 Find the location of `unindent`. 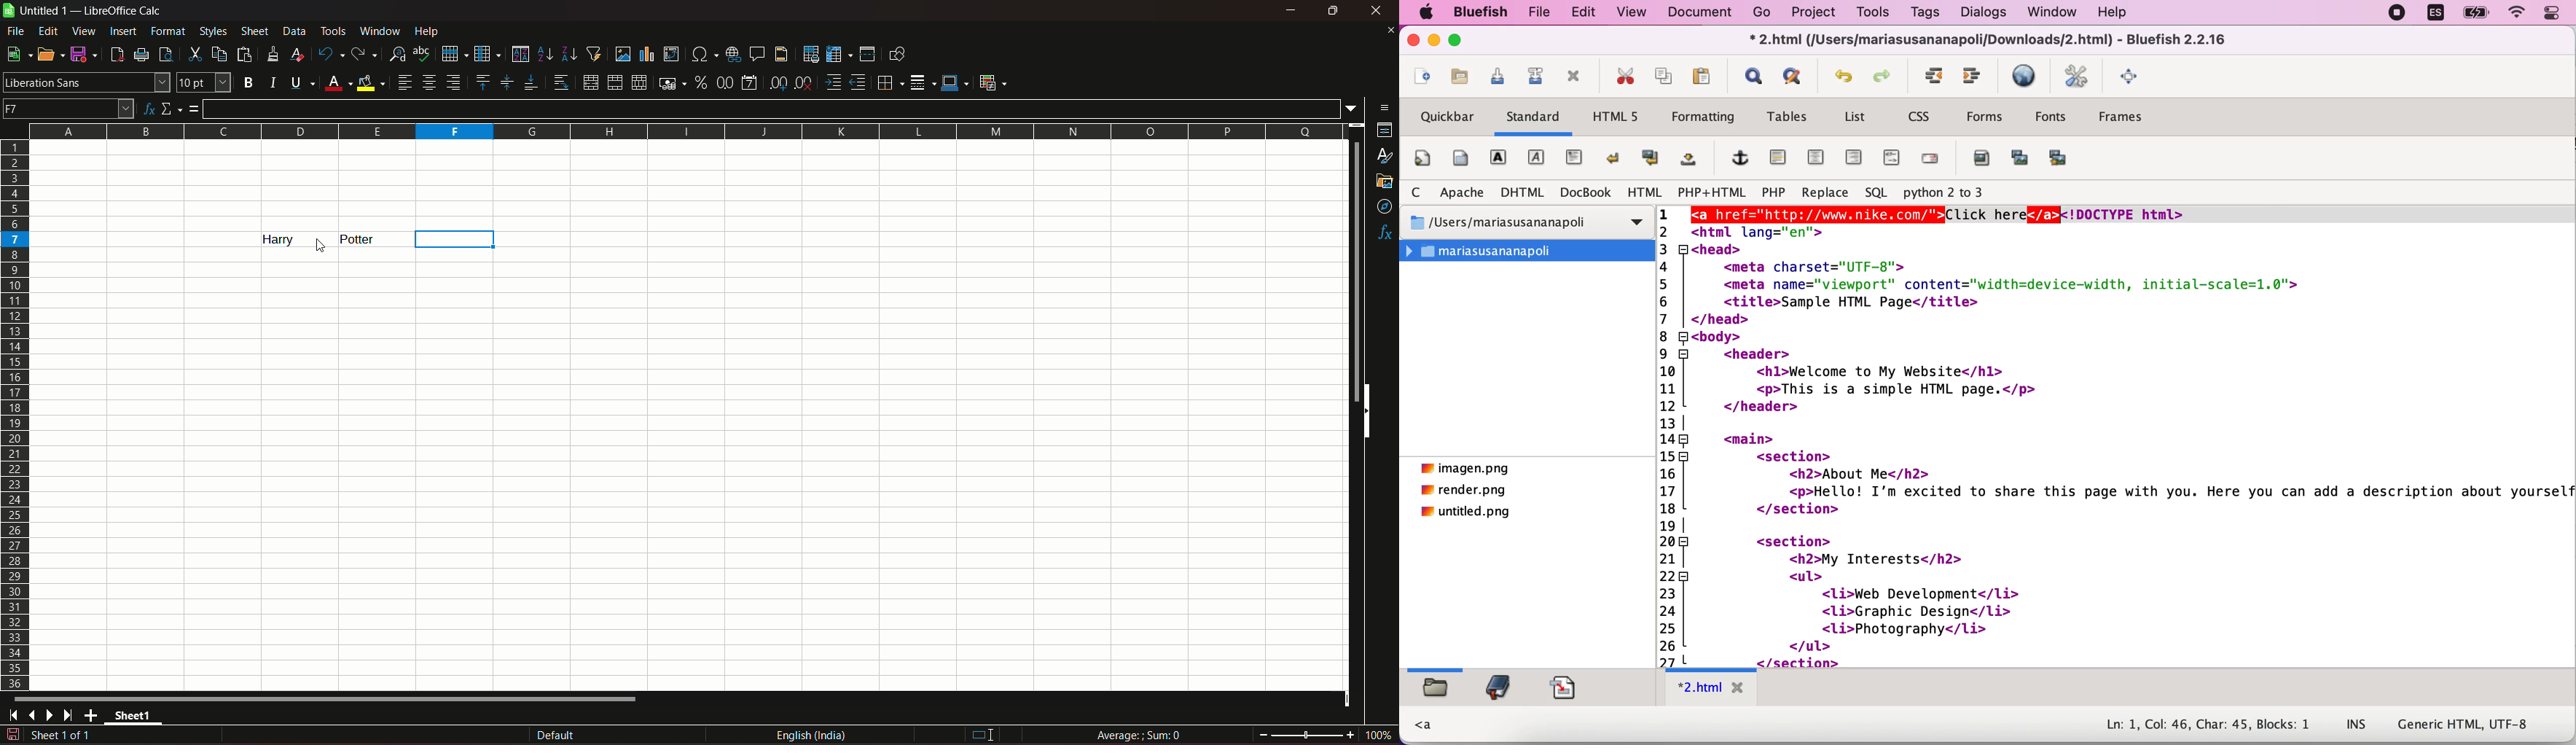

unindent is located at coordinates (1937, 77).